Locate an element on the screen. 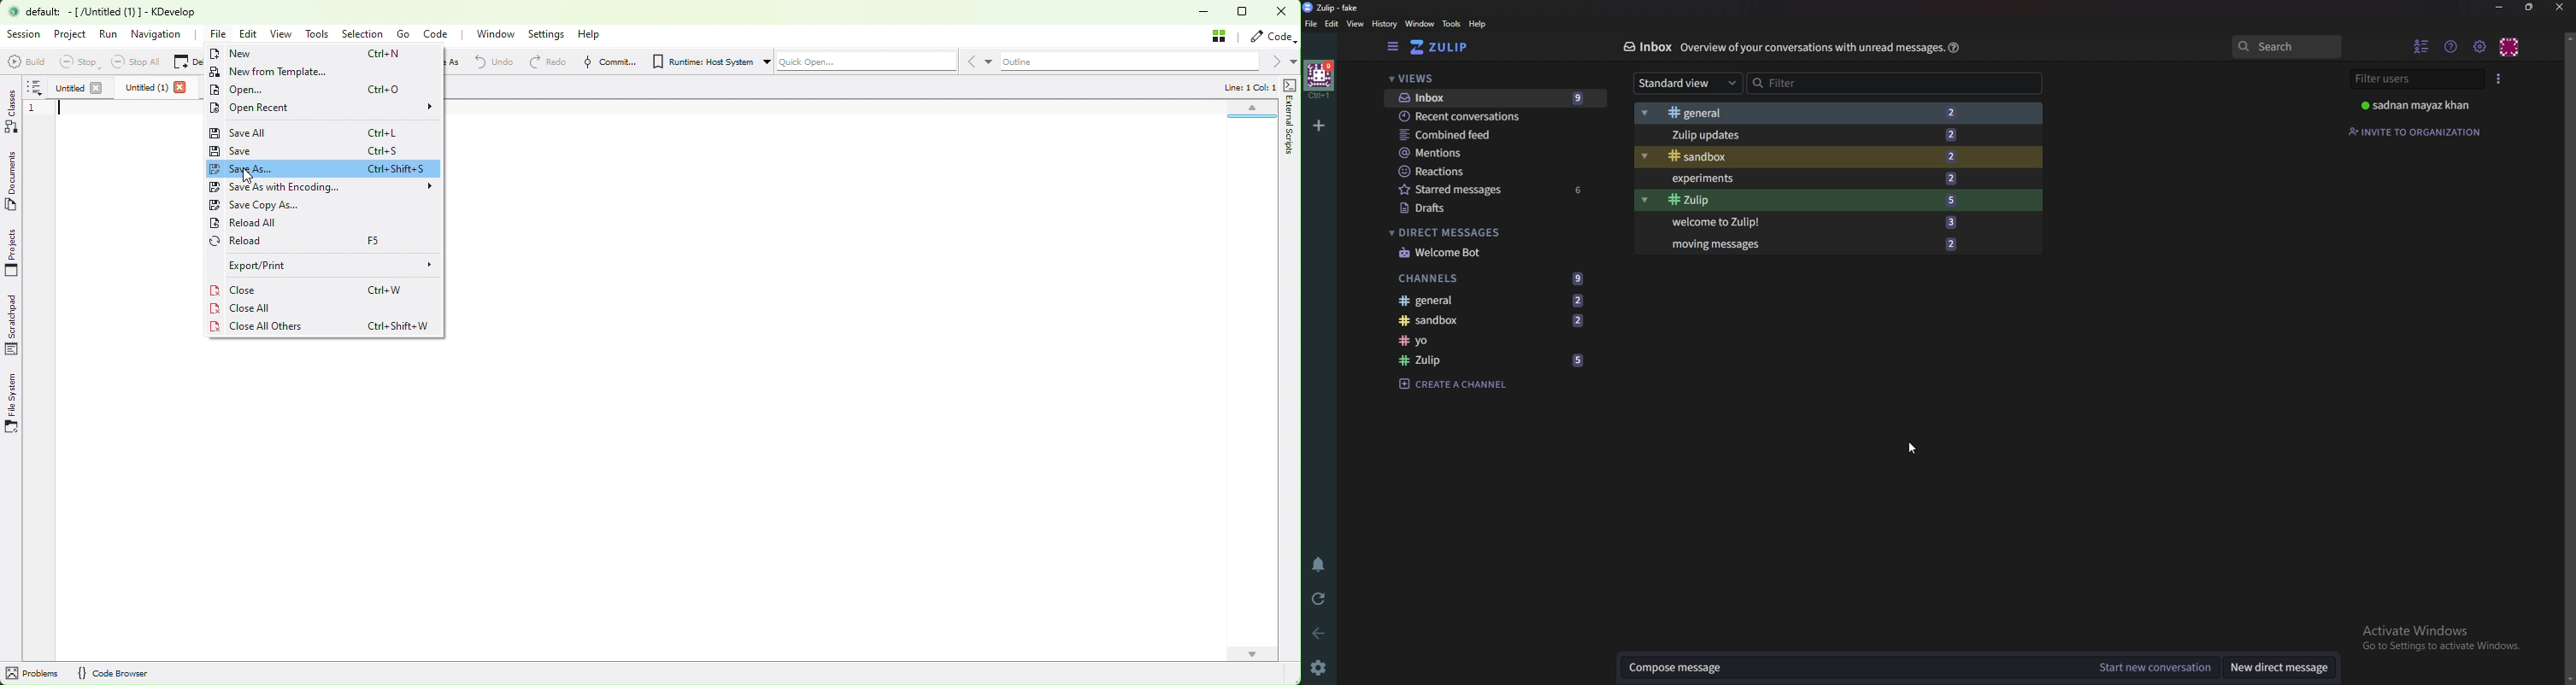 The image size is (2576, 700). Minimize is located at coordinates (2500, 8).